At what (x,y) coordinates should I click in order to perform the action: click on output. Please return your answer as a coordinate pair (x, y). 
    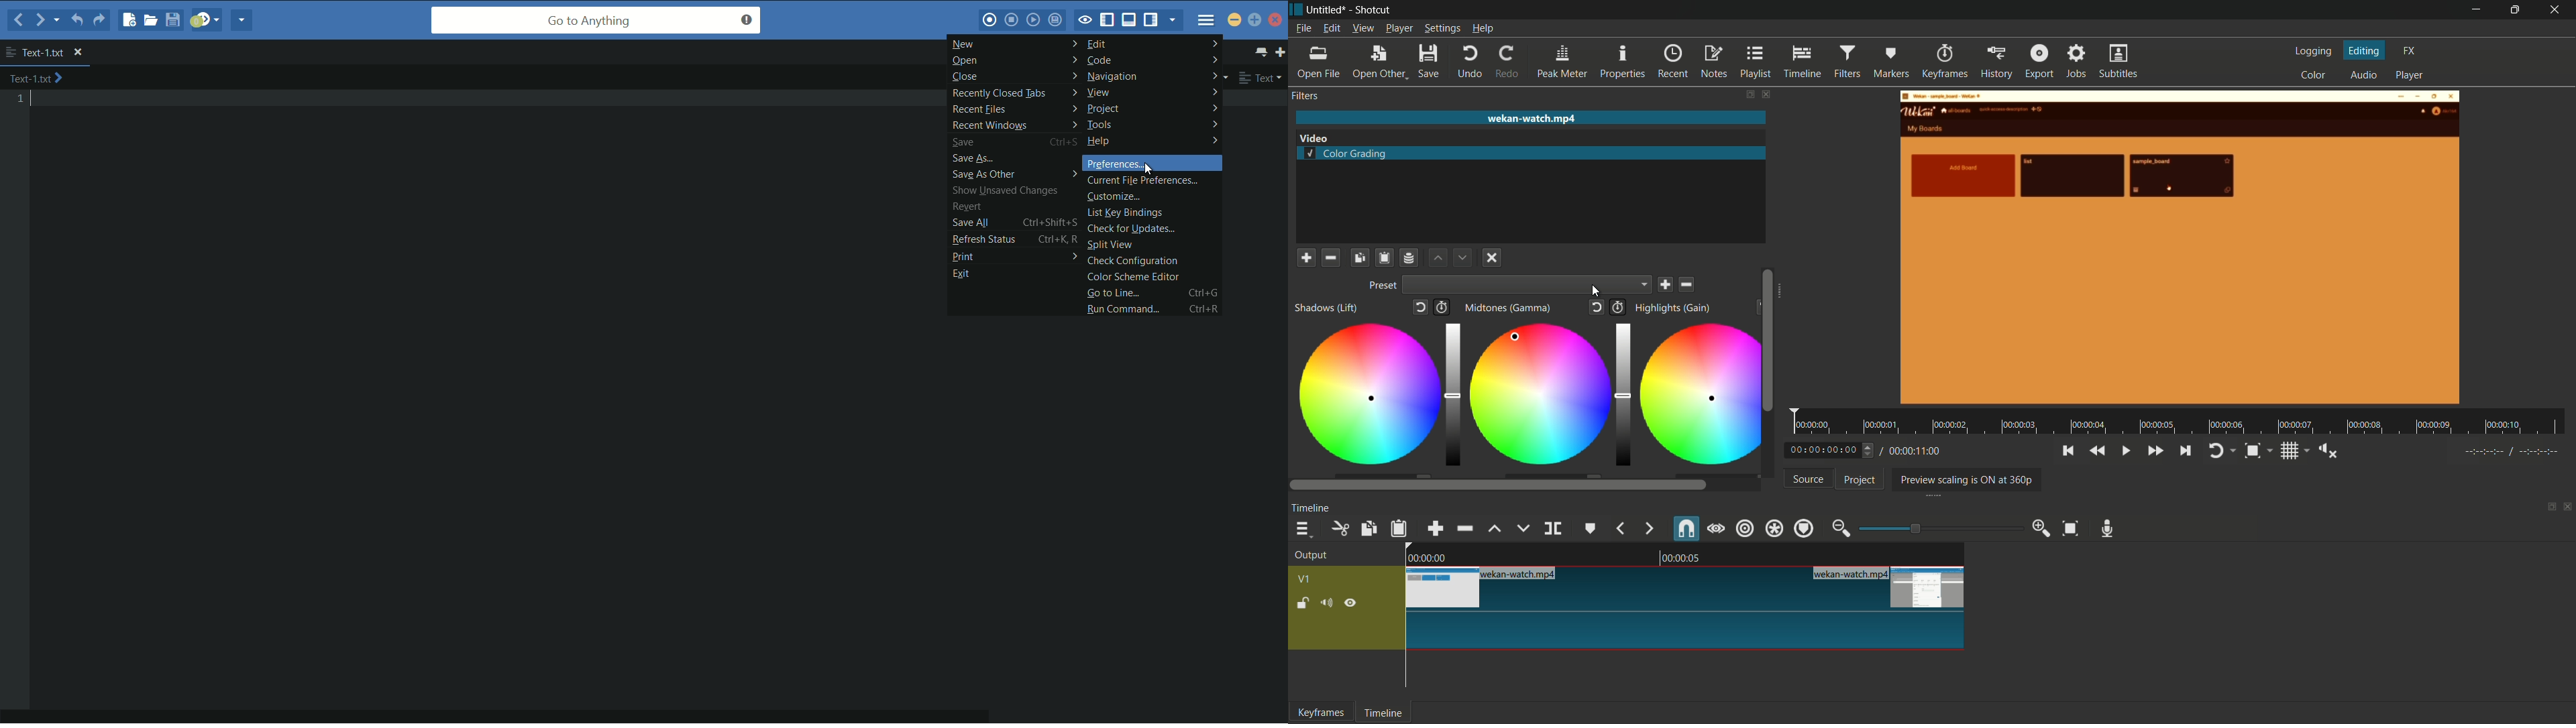
    Looking at the image, I should click on (1311, 557).